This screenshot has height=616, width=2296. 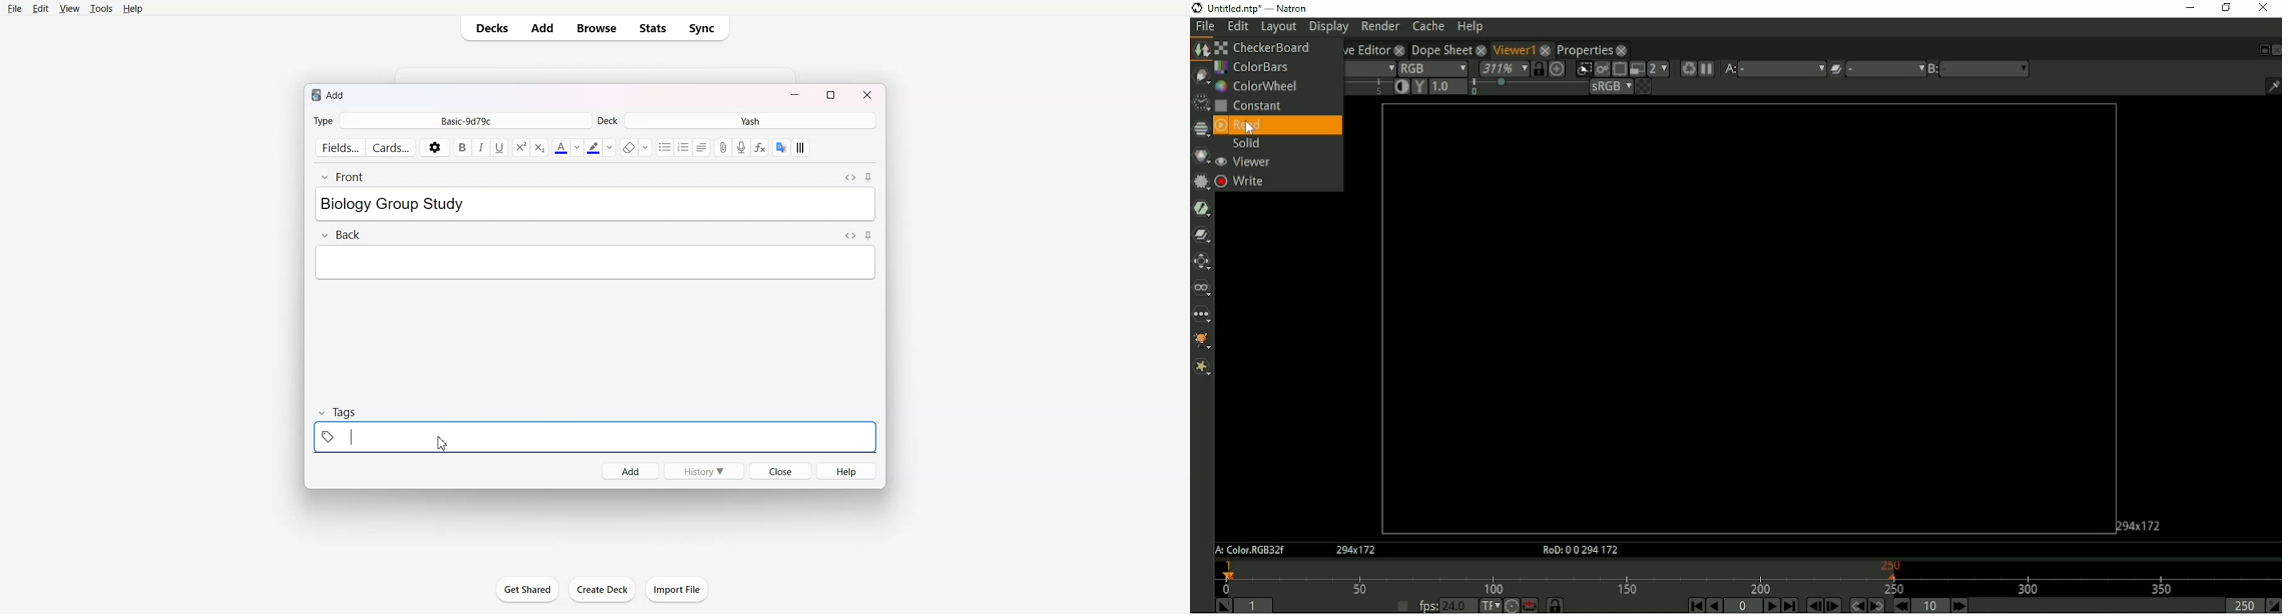 I want to click on Underline, so click(x=500, y=148).